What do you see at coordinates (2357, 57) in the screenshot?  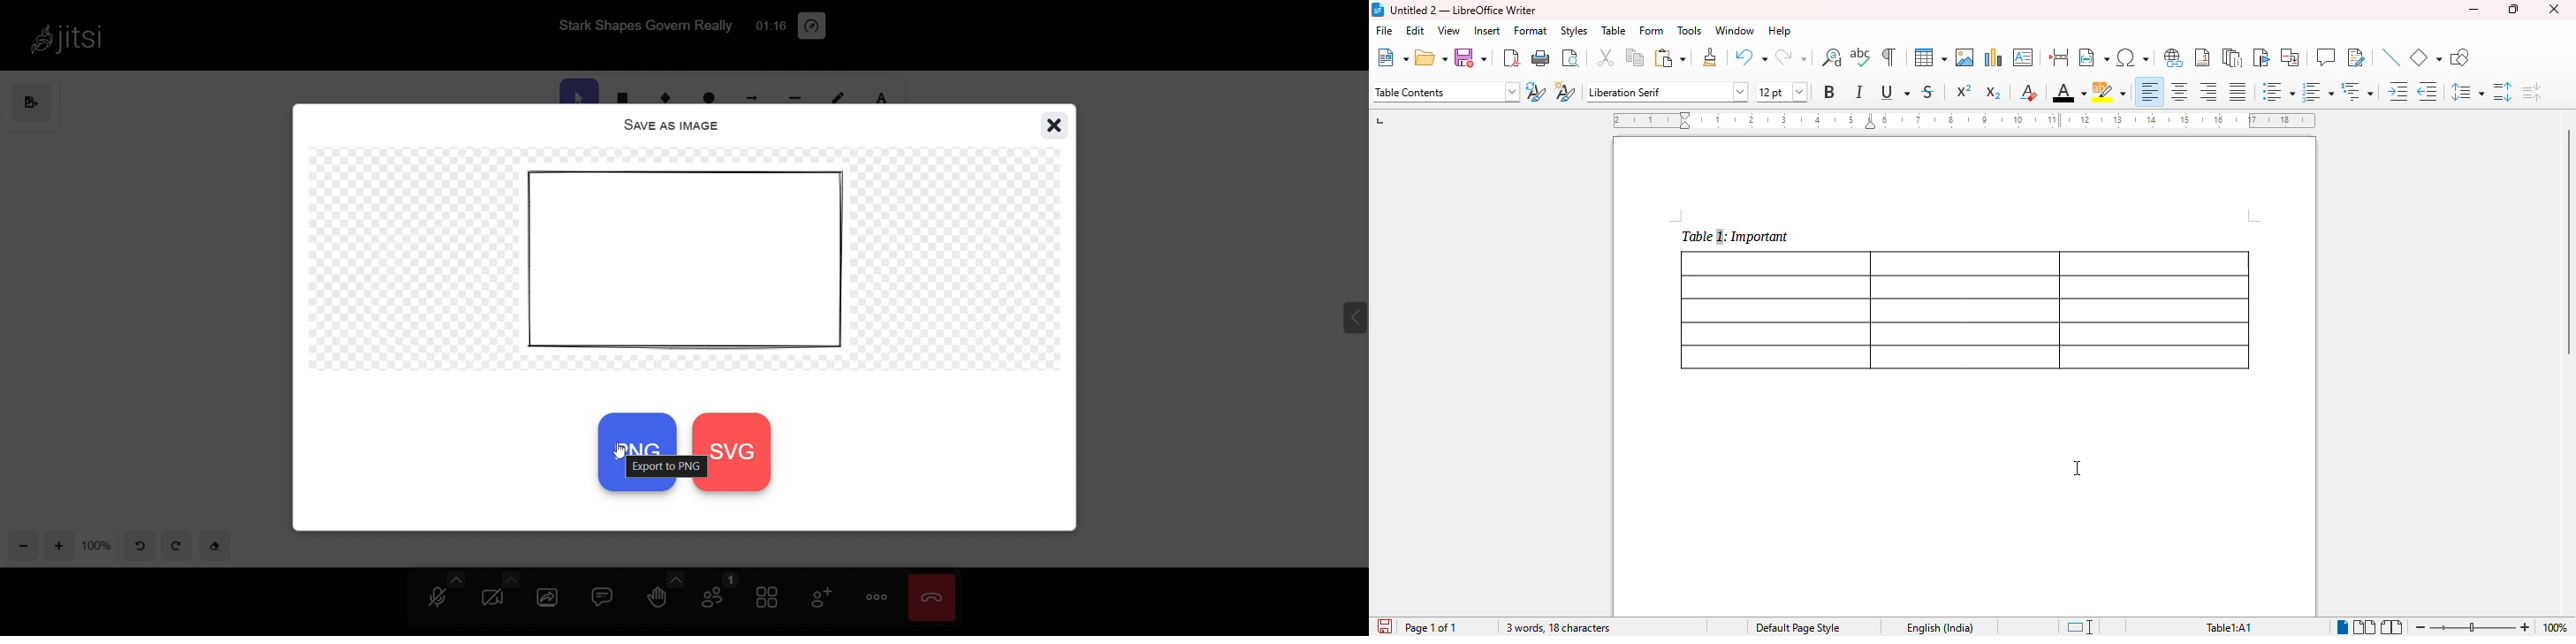 I see `show track changes functions` at bounding box center [2357, 57].